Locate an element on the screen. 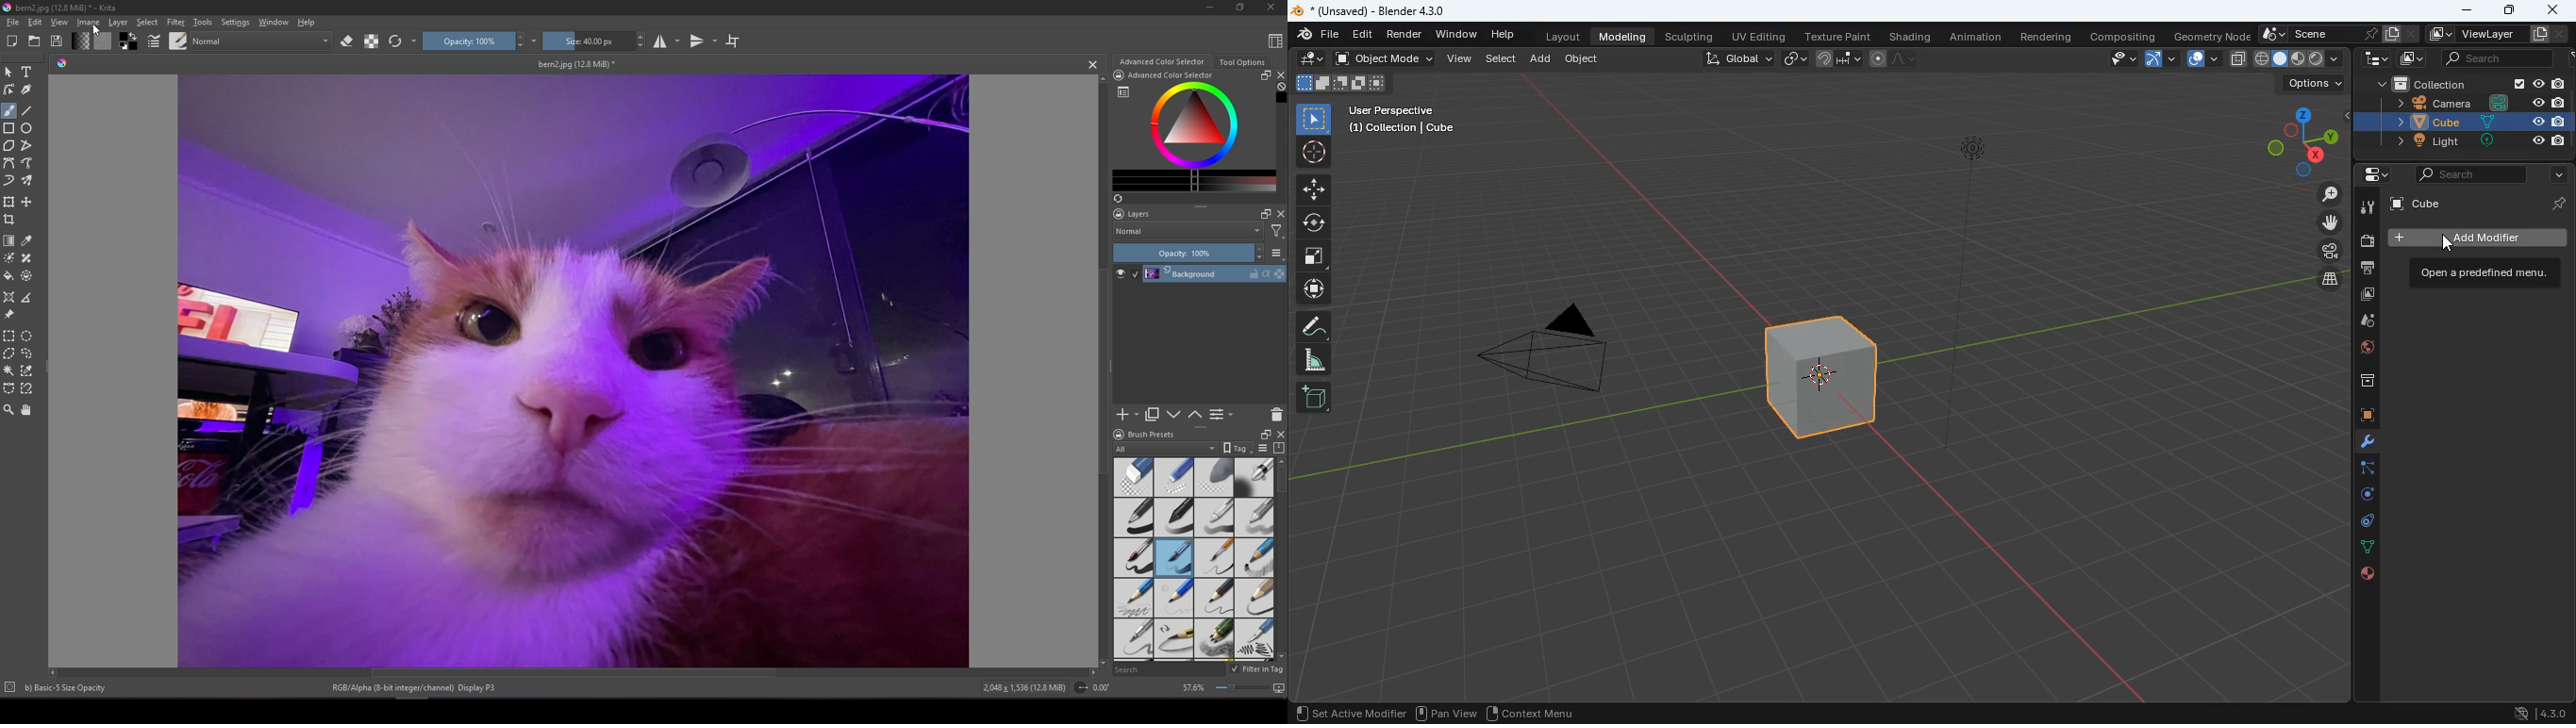 Image resolution: width=2576 pixels, height=728 pixels. arc is located at coordinates (2160, 58).